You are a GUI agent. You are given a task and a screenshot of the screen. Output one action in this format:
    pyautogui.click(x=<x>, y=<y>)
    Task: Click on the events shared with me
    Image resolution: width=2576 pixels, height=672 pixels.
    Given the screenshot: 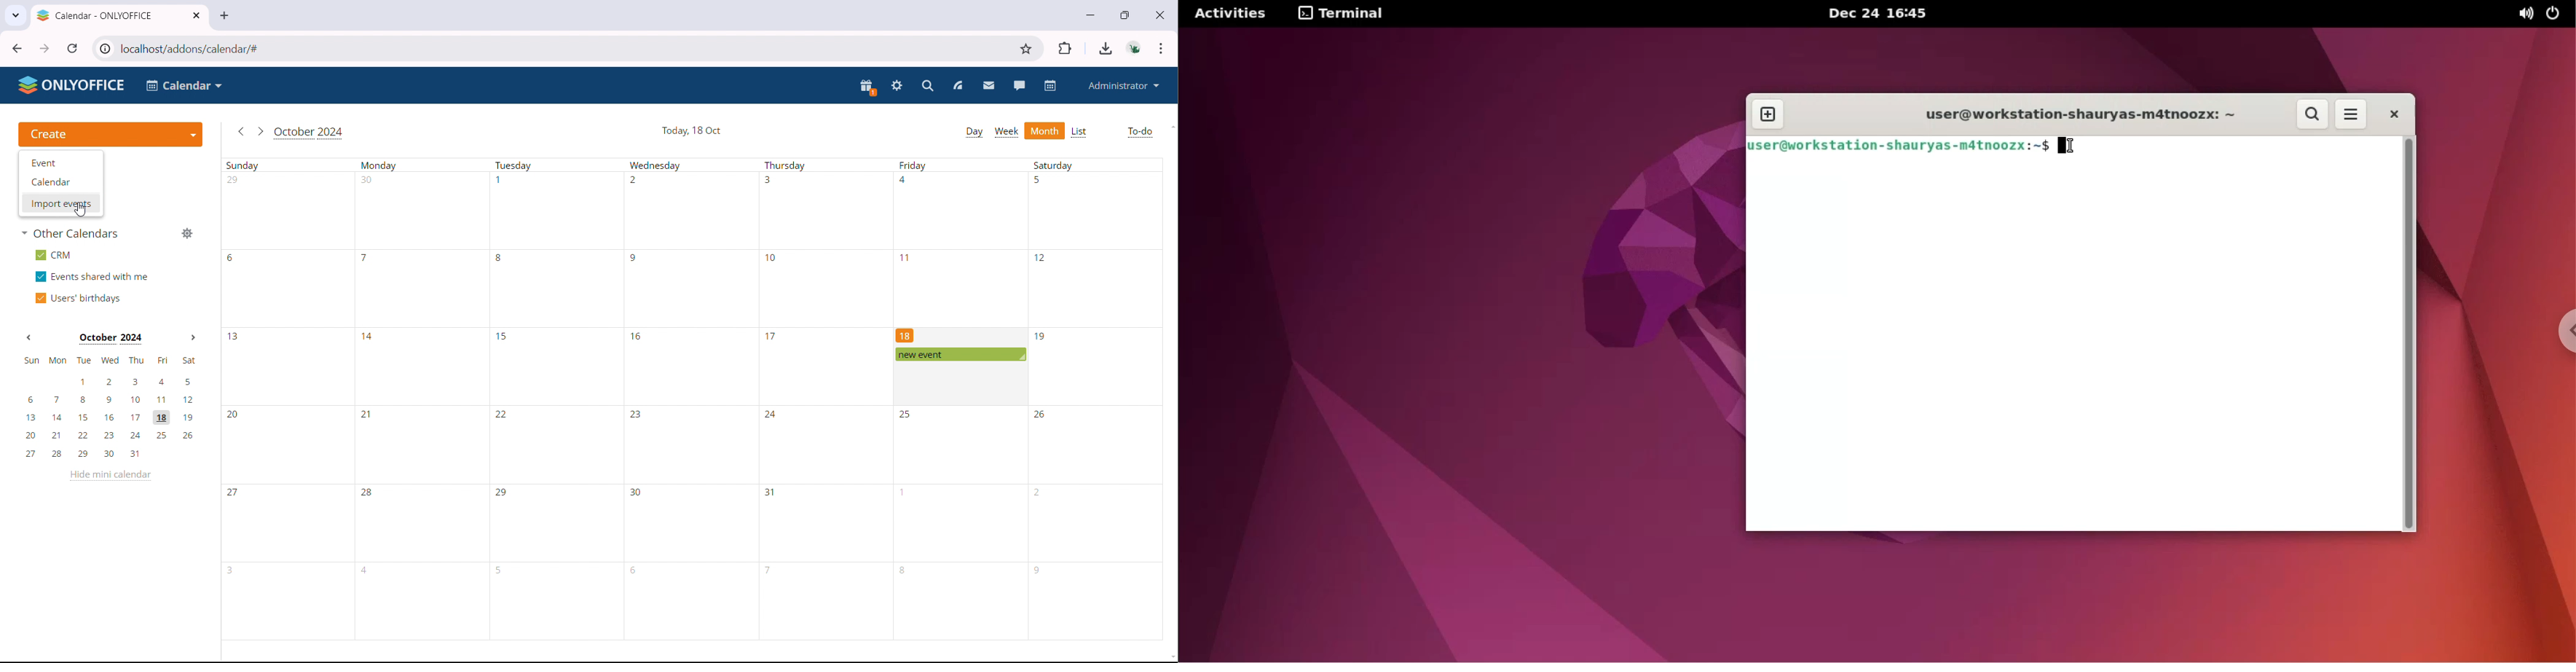 What is the action you would take?
    pyautogui.click(x=93, y=276)
    